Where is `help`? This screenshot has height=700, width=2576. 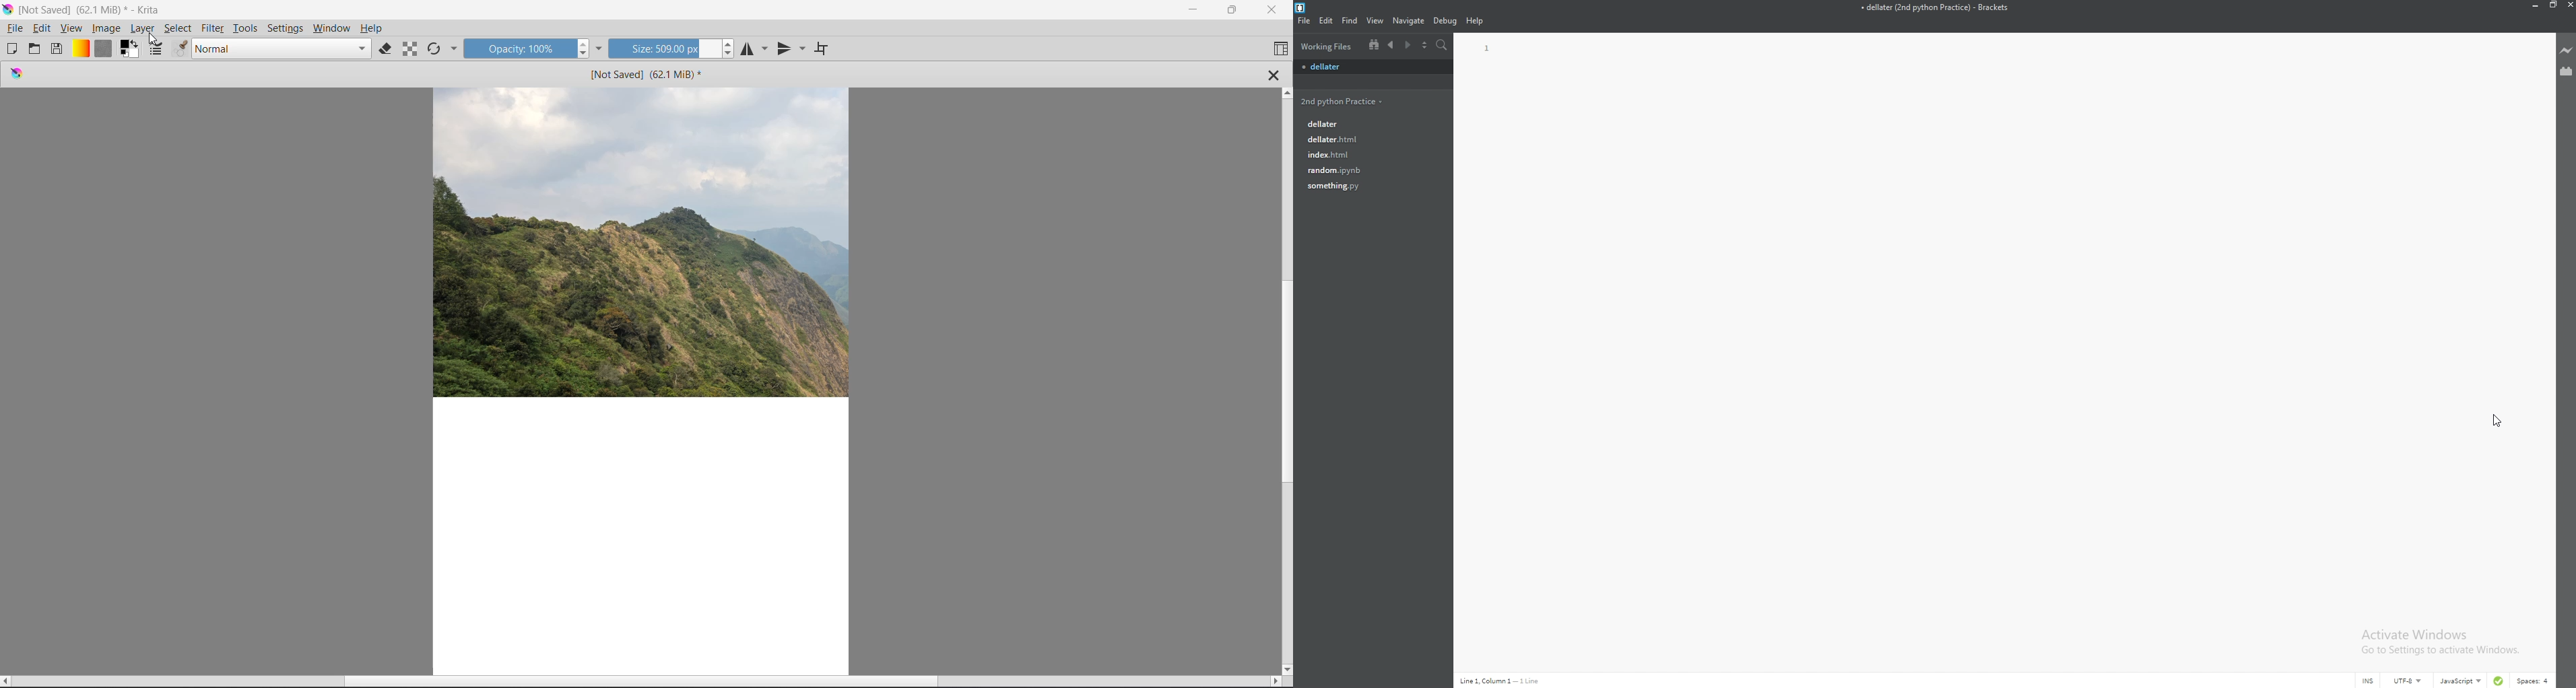 help is located at coordinates (1475, 20).